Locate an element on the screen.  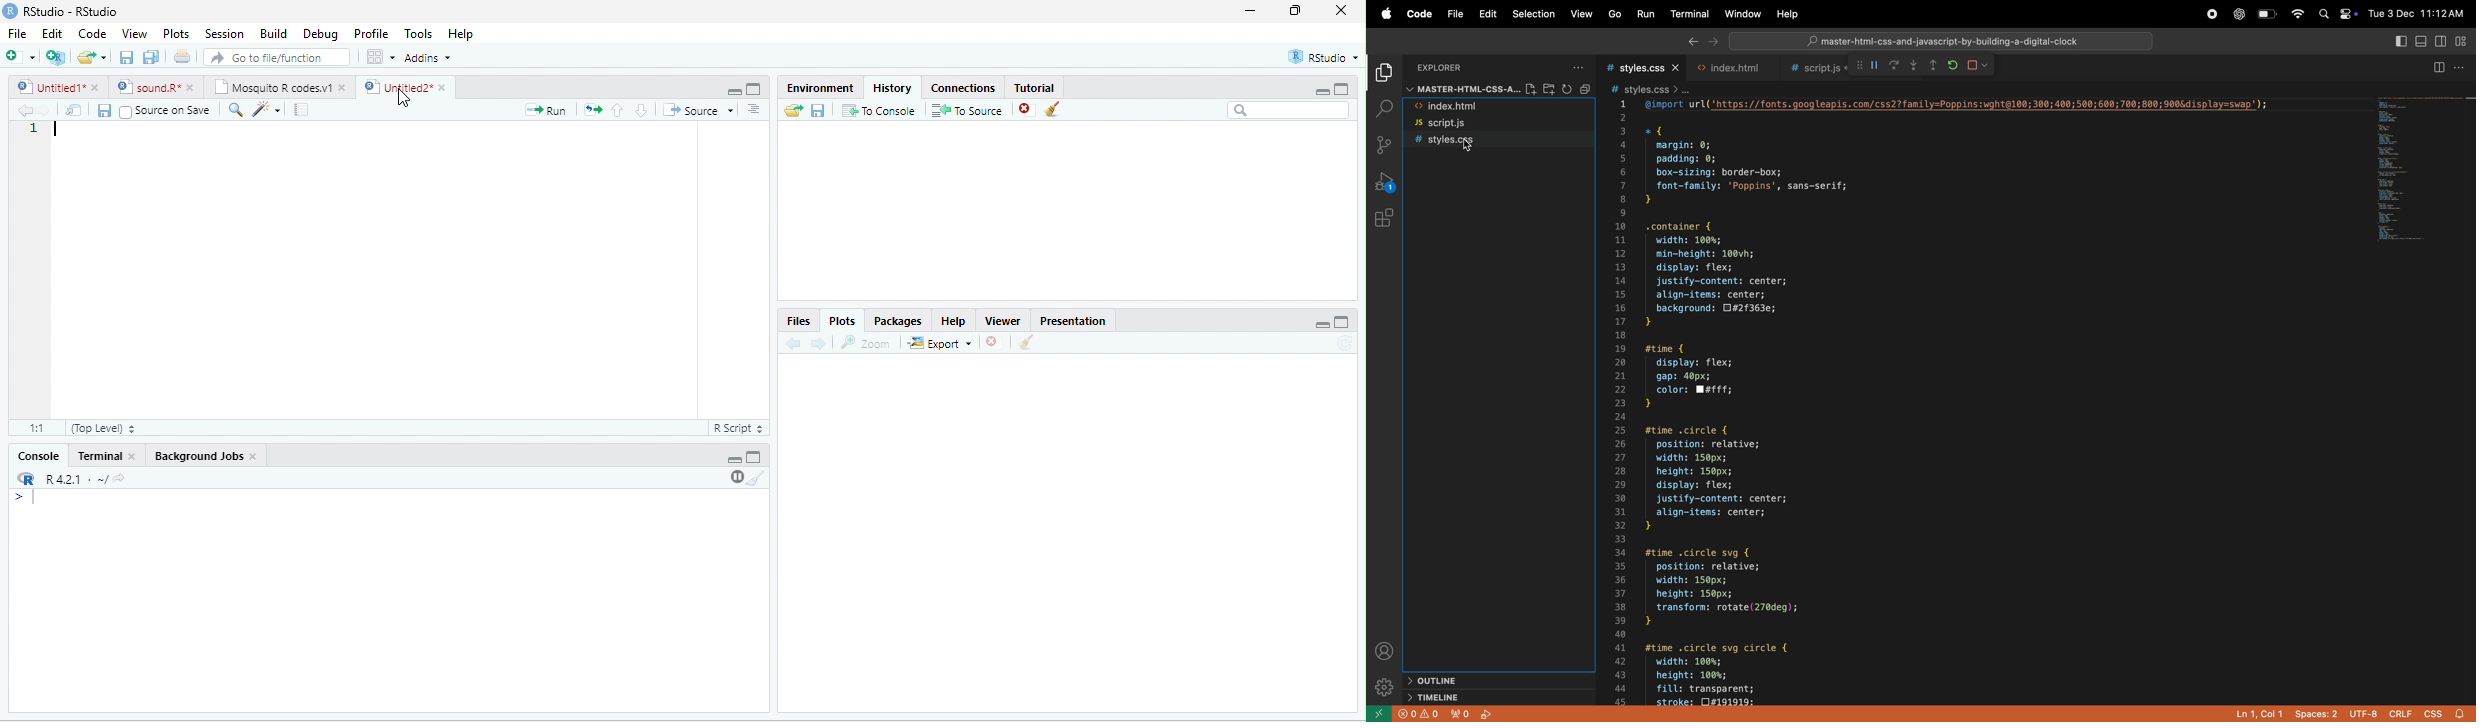
logo is located at coordinates (9, 11).